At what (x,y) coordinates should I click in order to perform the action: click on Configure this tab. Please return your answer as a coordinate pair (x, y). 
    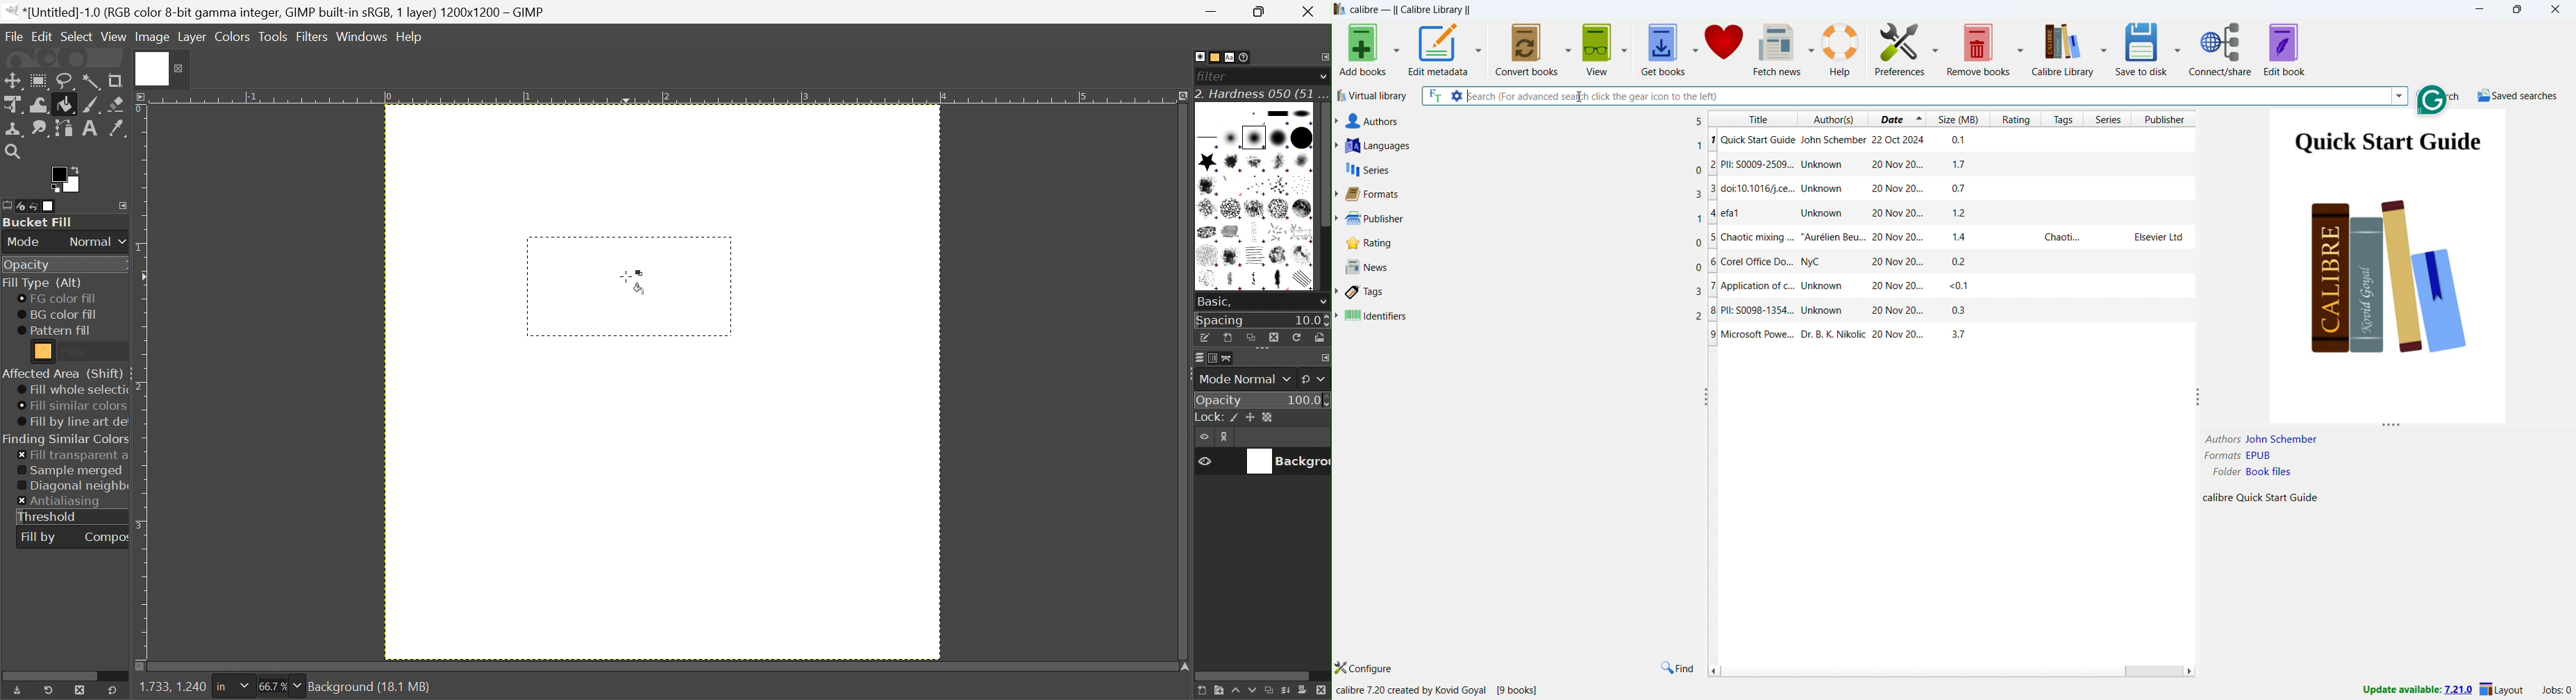
    Looking at the image, I should click on (123, 206).